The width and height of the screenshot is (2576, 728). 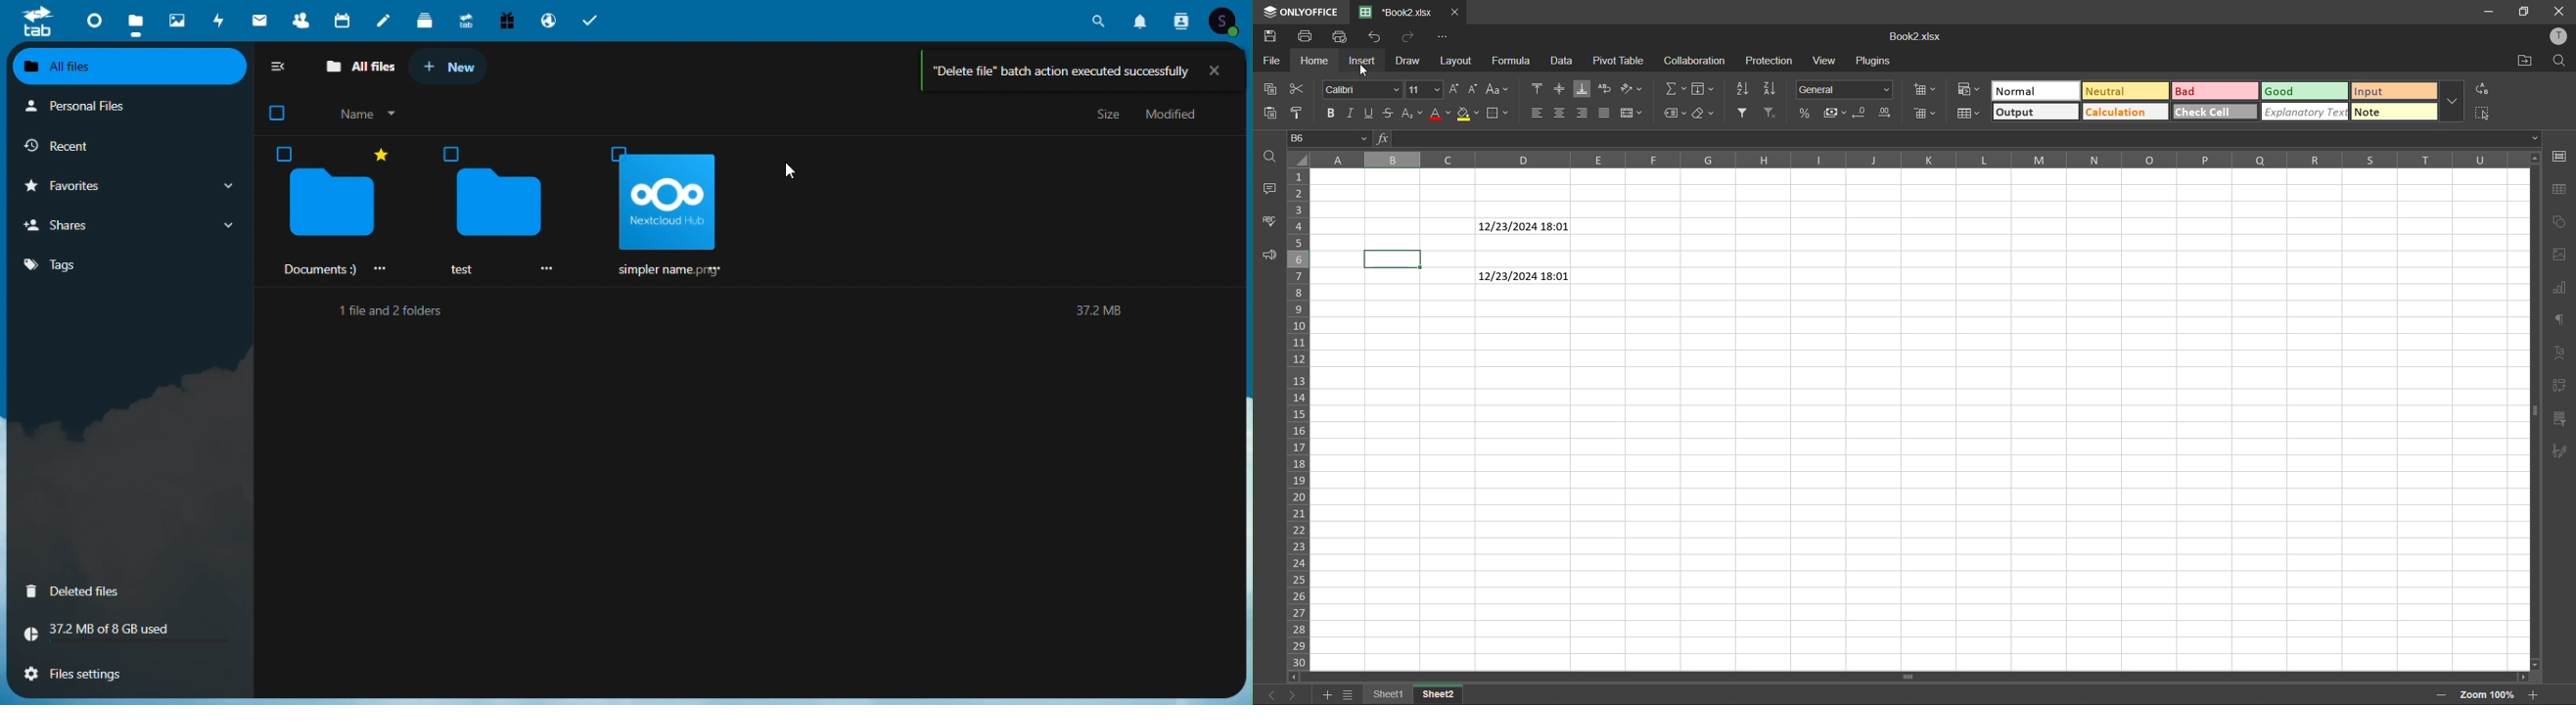 I want to click on size, so click(x=1109, y=117).